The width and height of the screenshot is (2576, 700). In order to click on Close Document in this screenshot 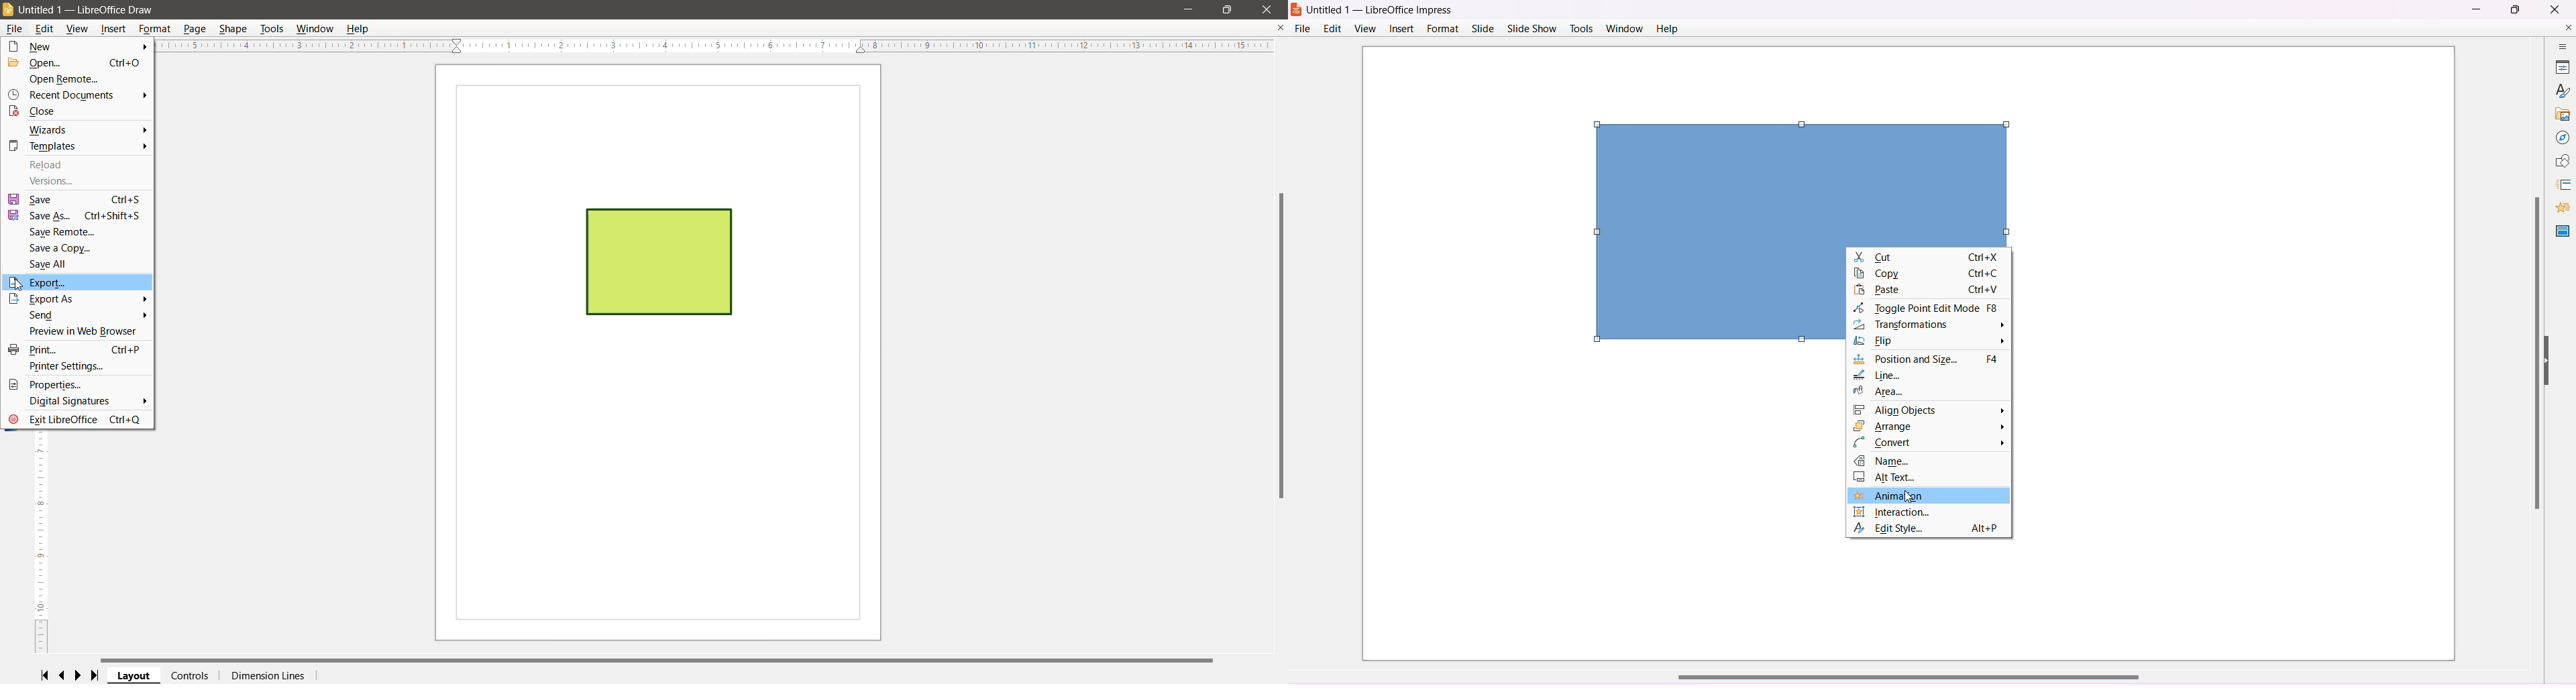, I will do `click(2567, 27)`.